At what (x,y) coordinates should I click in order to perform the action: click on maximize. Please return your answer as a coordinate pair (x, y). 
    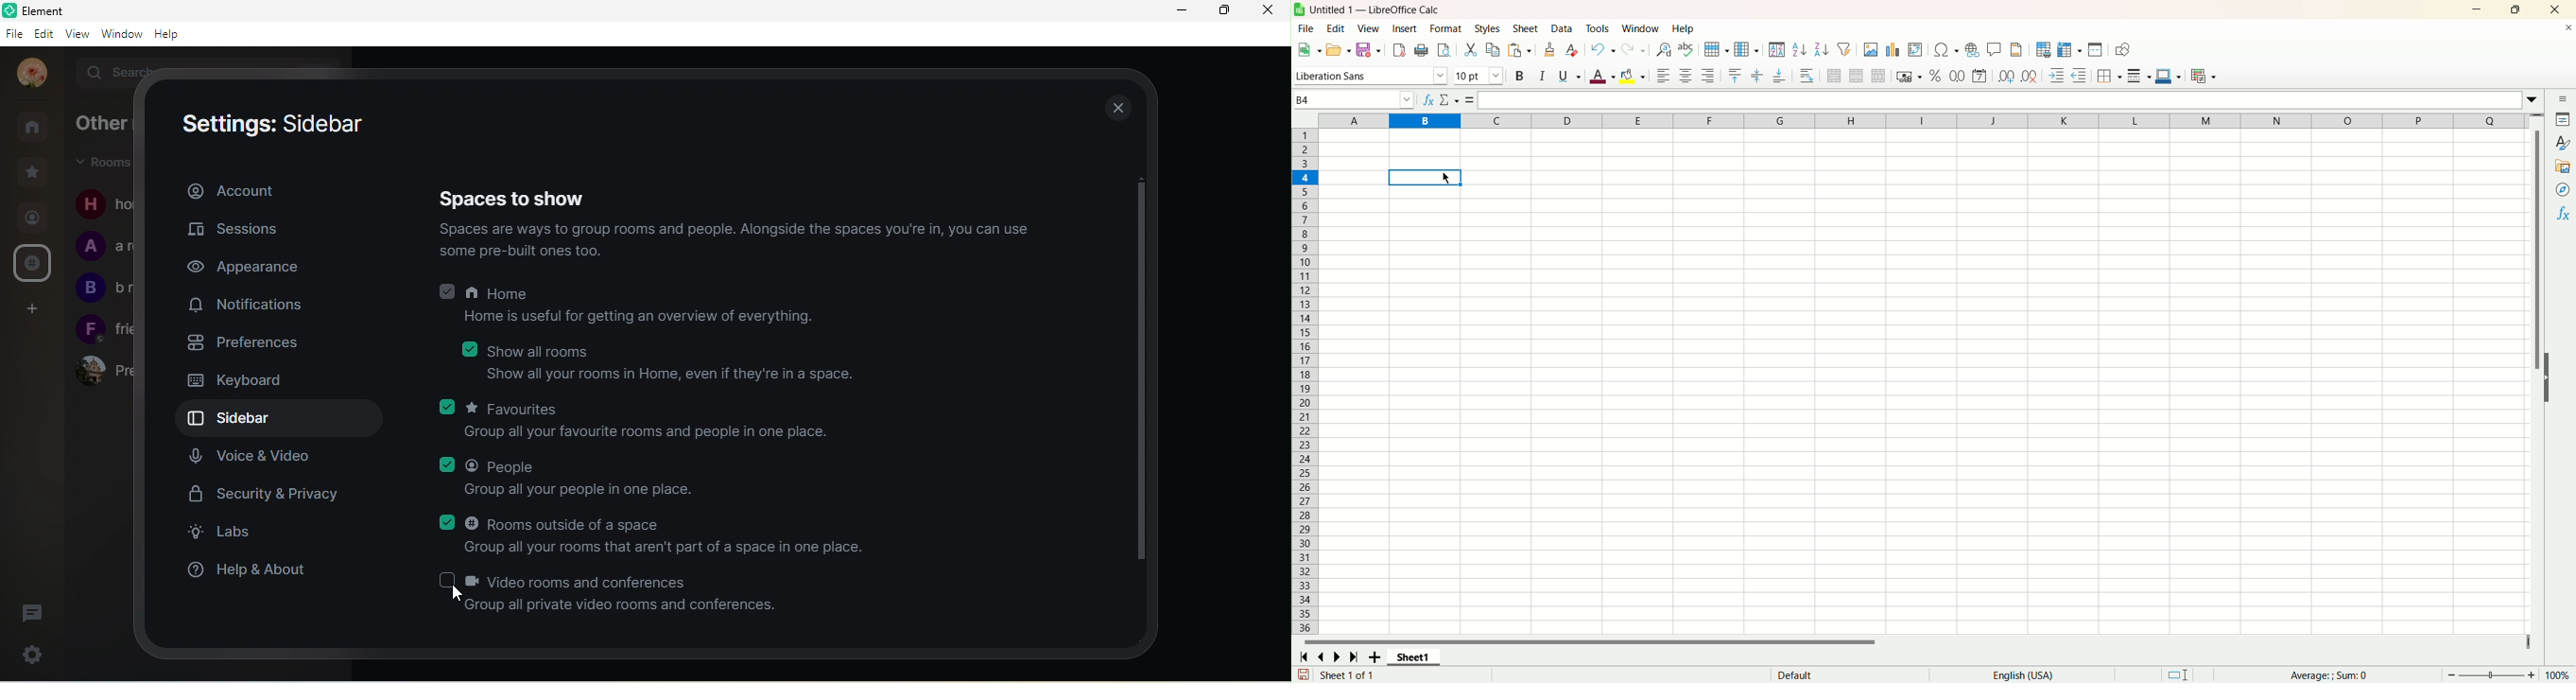
    Looking at the image, I should click on (1223, 13).